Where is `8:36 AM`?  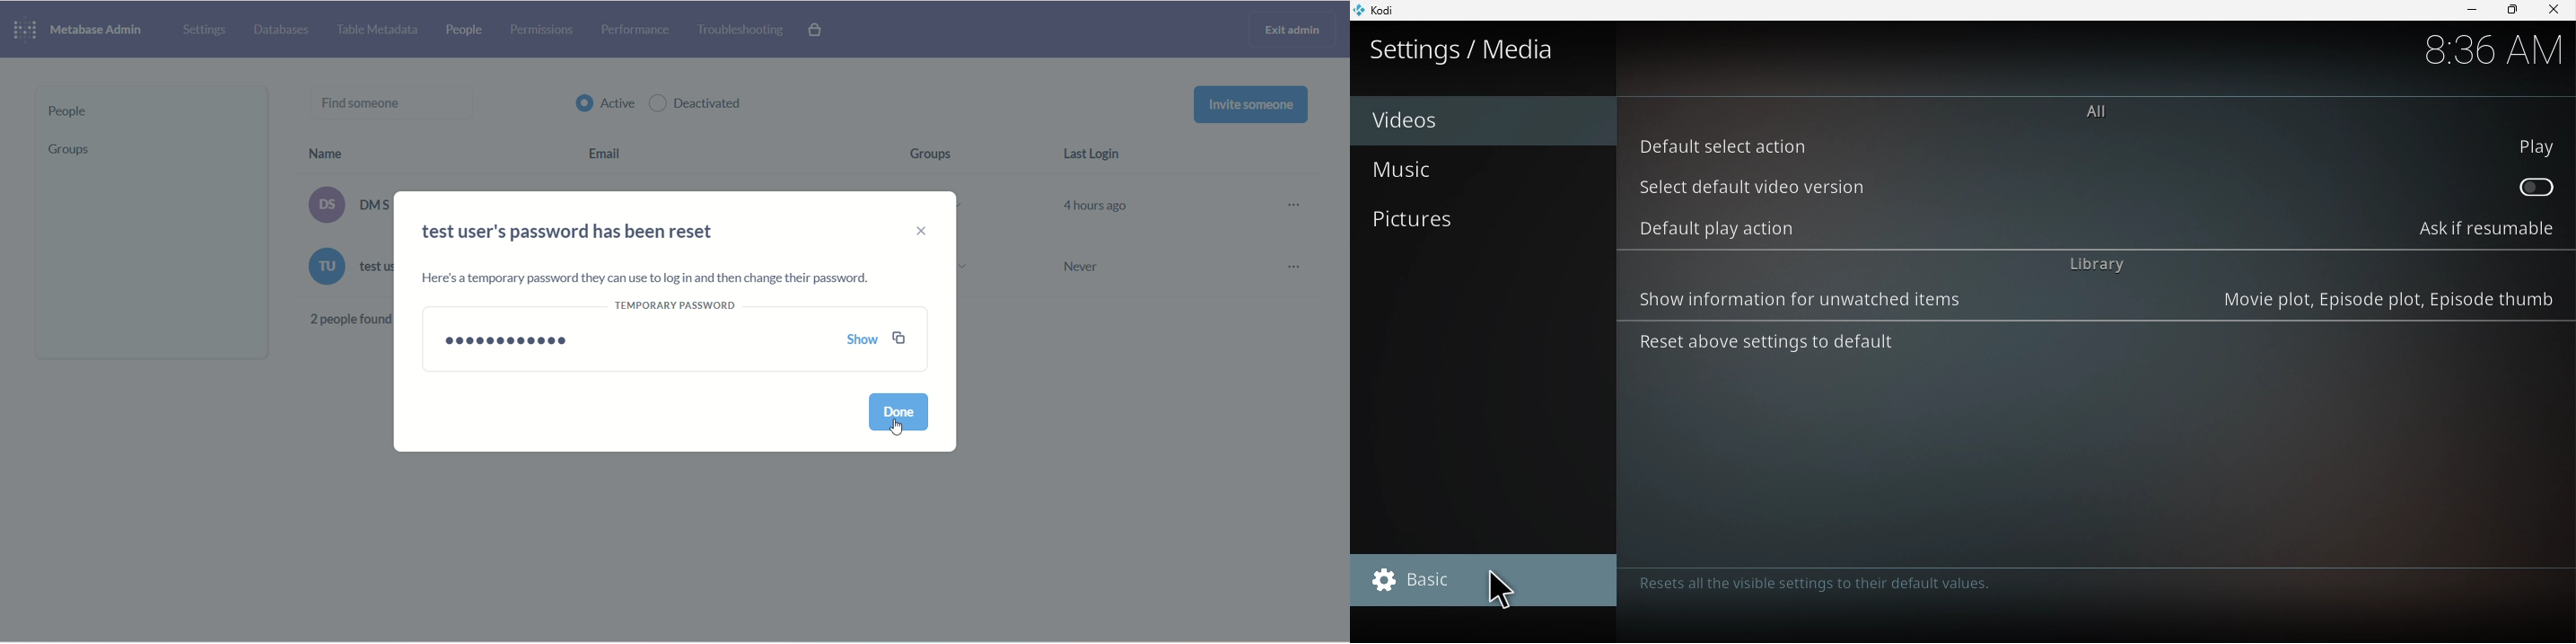 8:36 AM is located at coordinates (2492, 52).